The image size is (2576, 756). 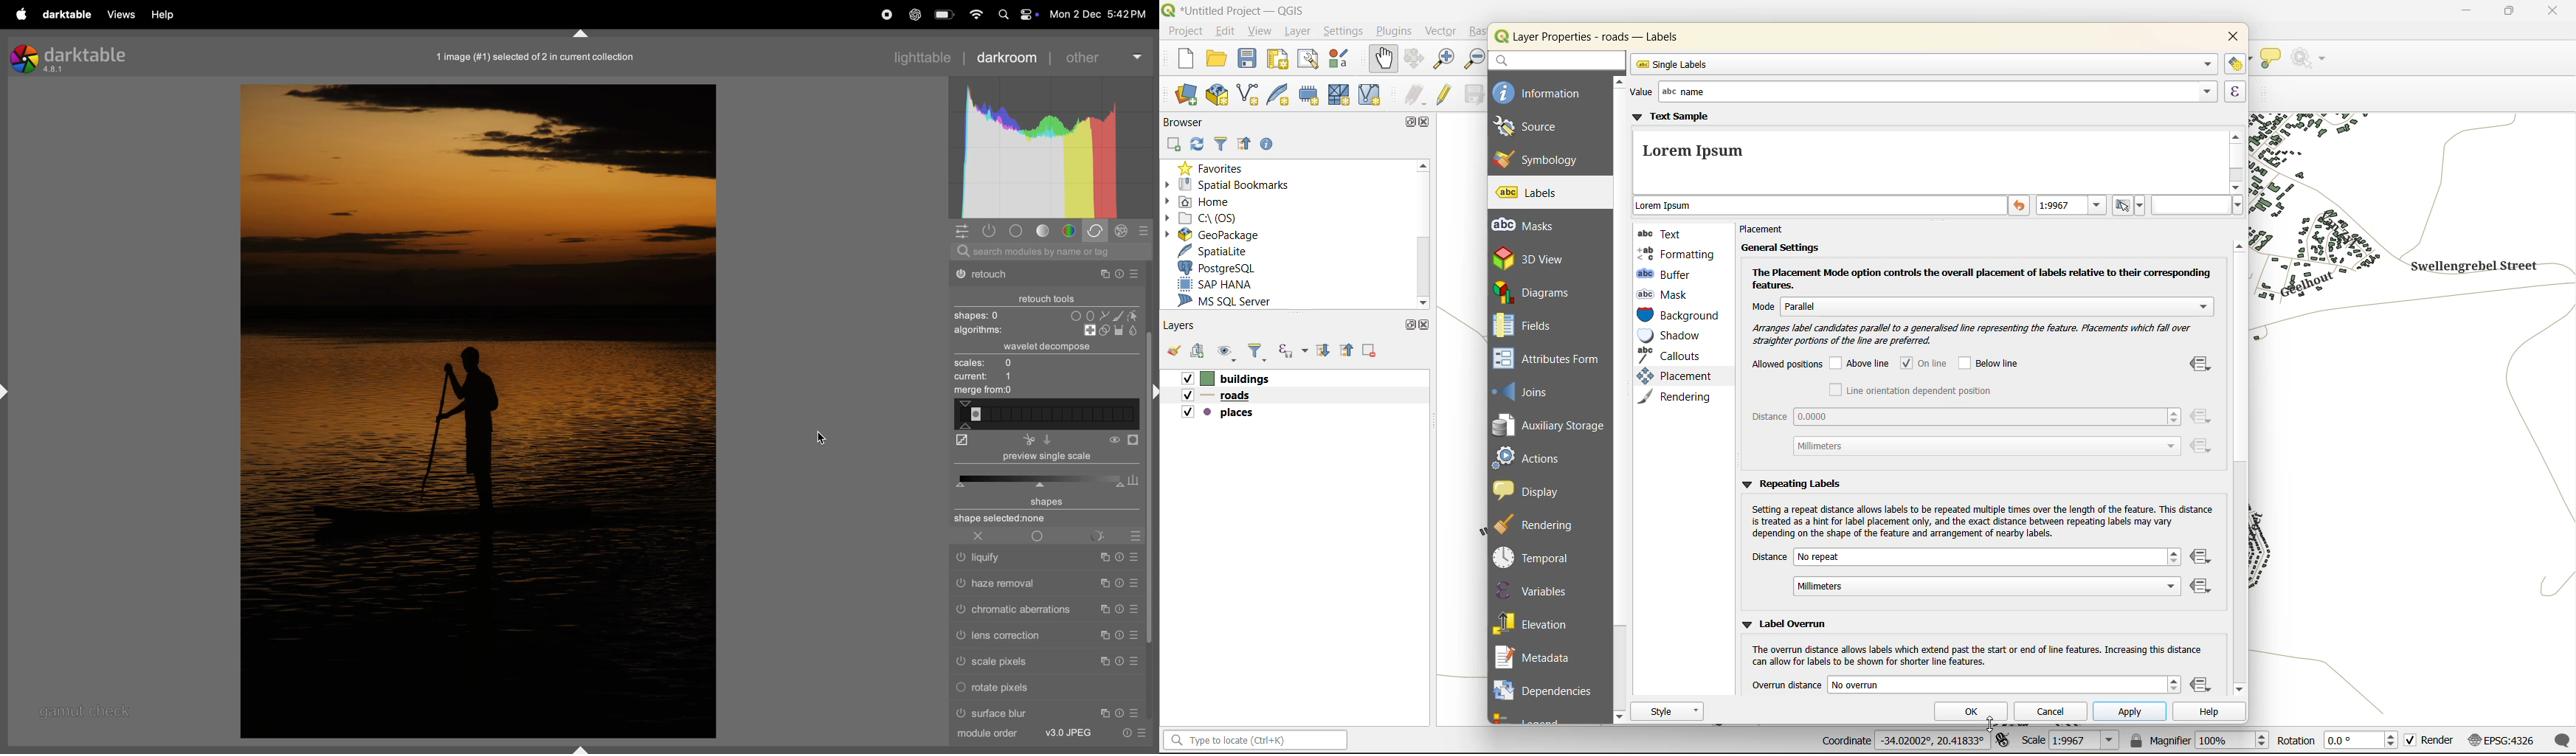 What do you see at coordinates (963, 231) in the screenshot?
I see `access to all modules` at bounding box center [963, 231].